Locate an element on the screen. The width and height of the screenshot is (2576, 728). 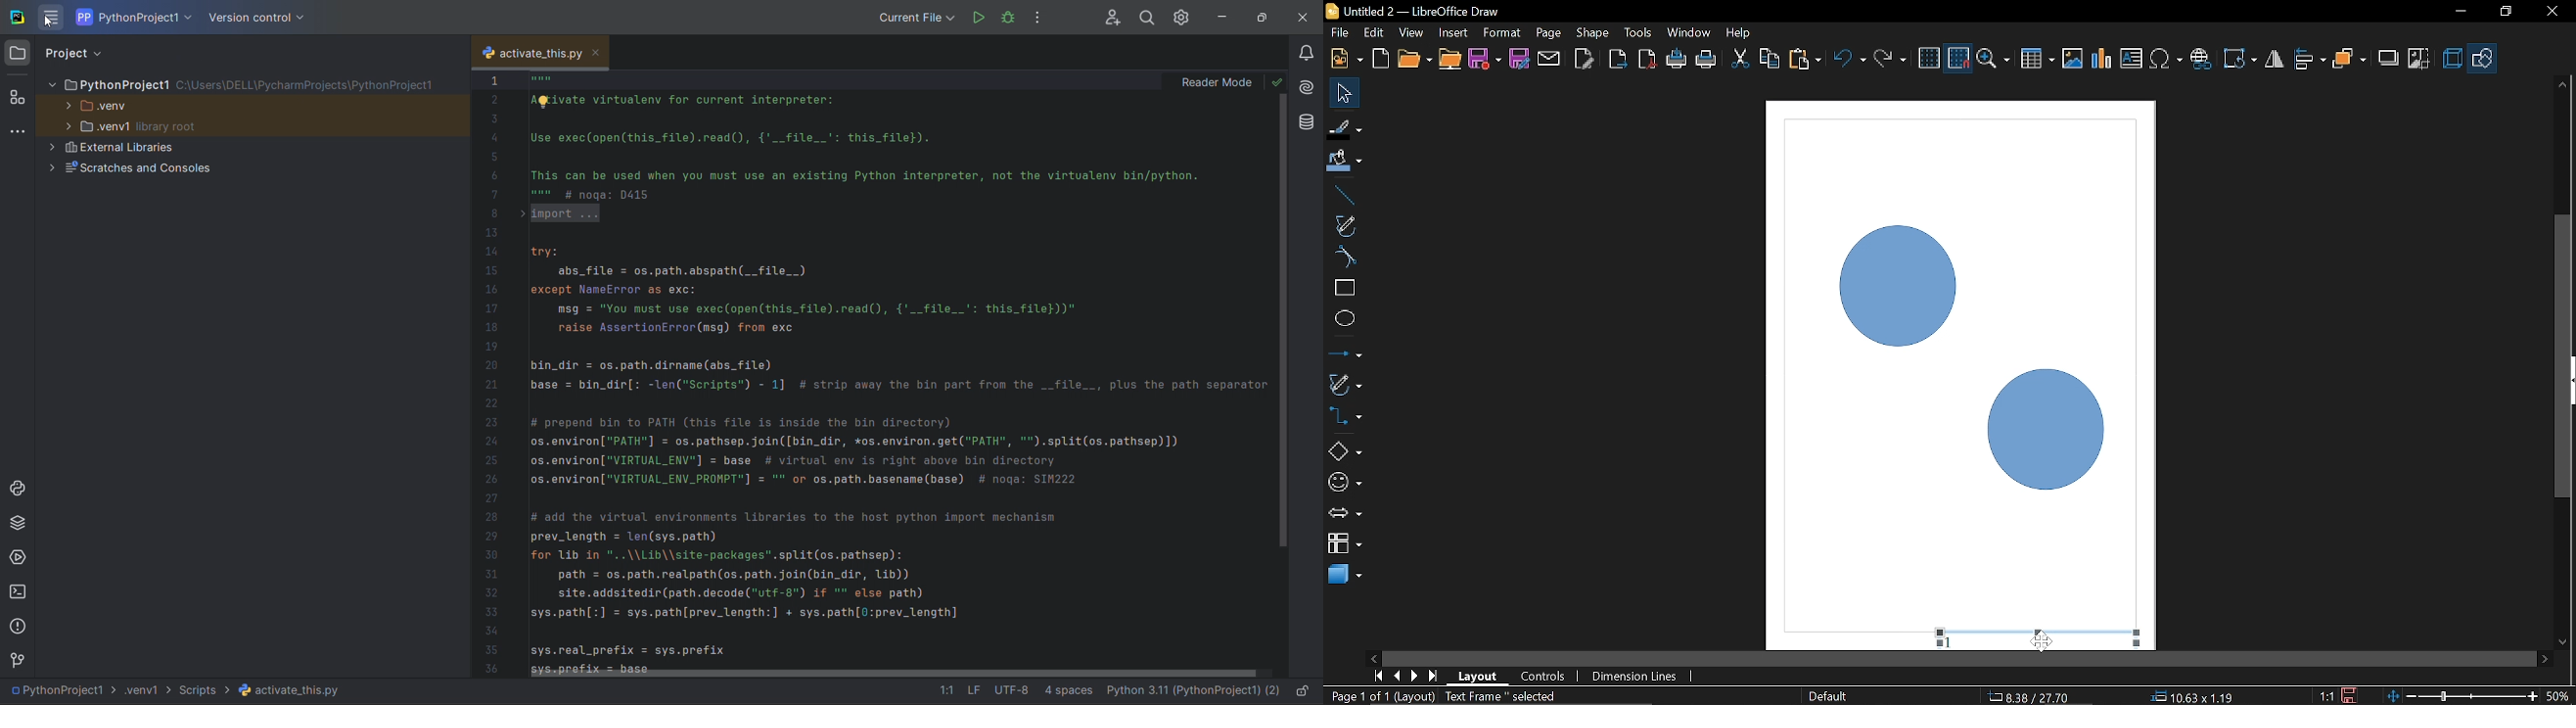
Diagram is located at coordinates (1963, 353).